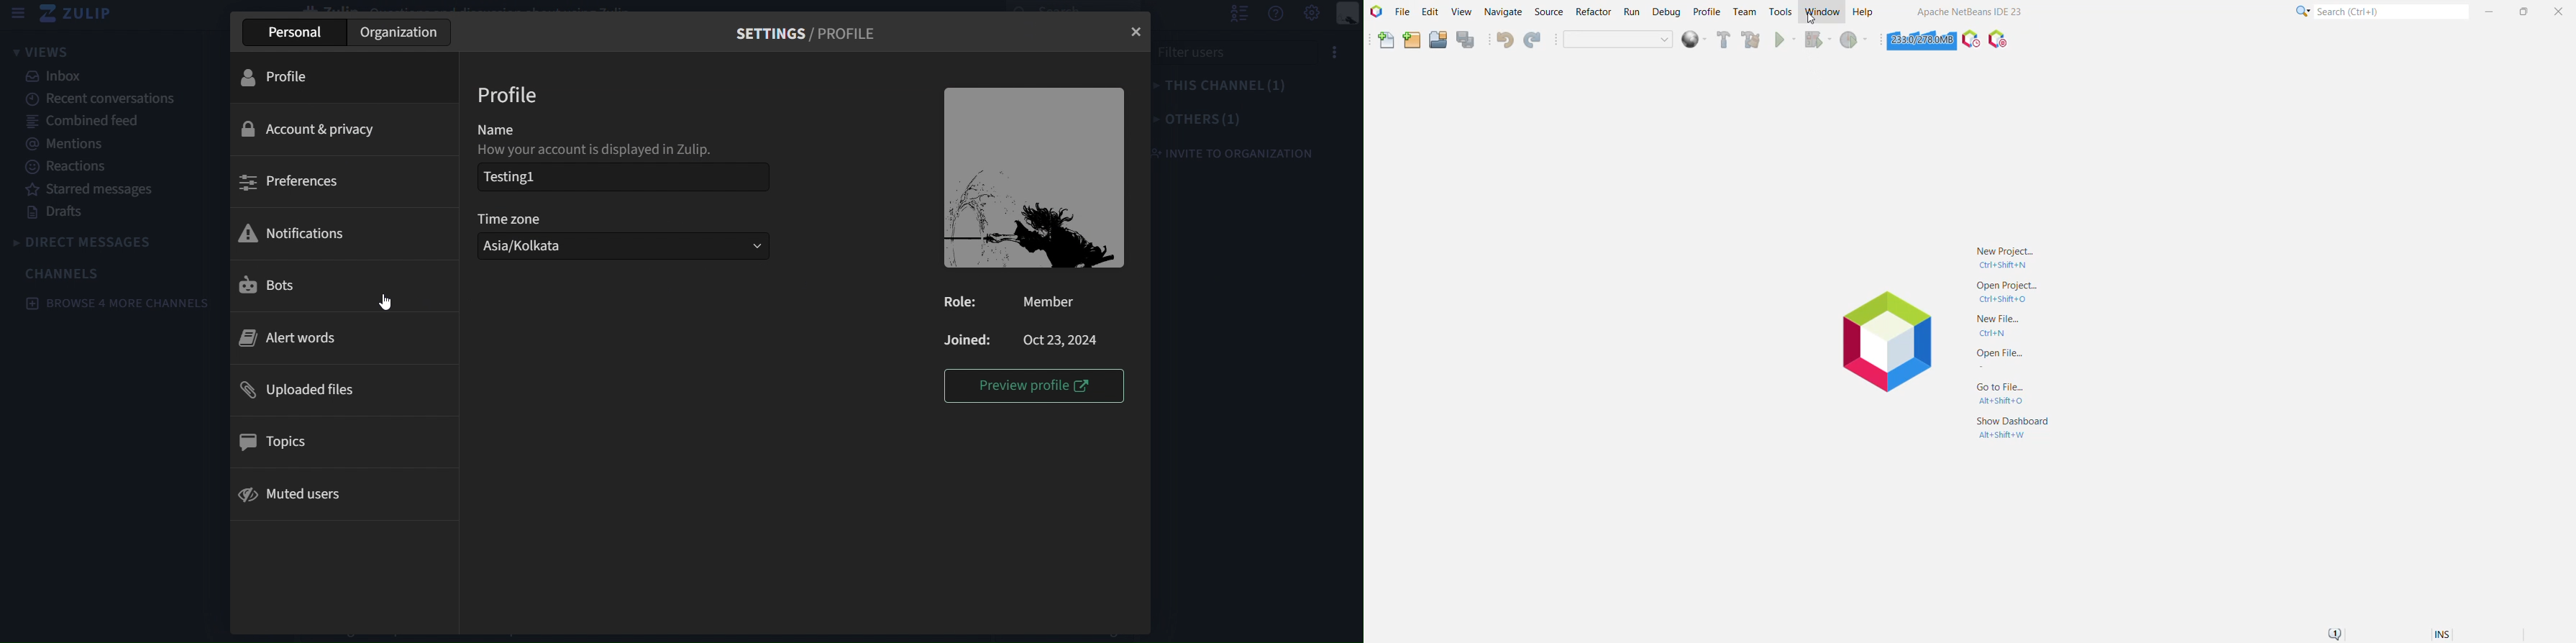 The width and height of the screenshot is (2576, 644). Describe the element at coordinates (1245, 57) in the screenshot. I see `filter users` at that location.